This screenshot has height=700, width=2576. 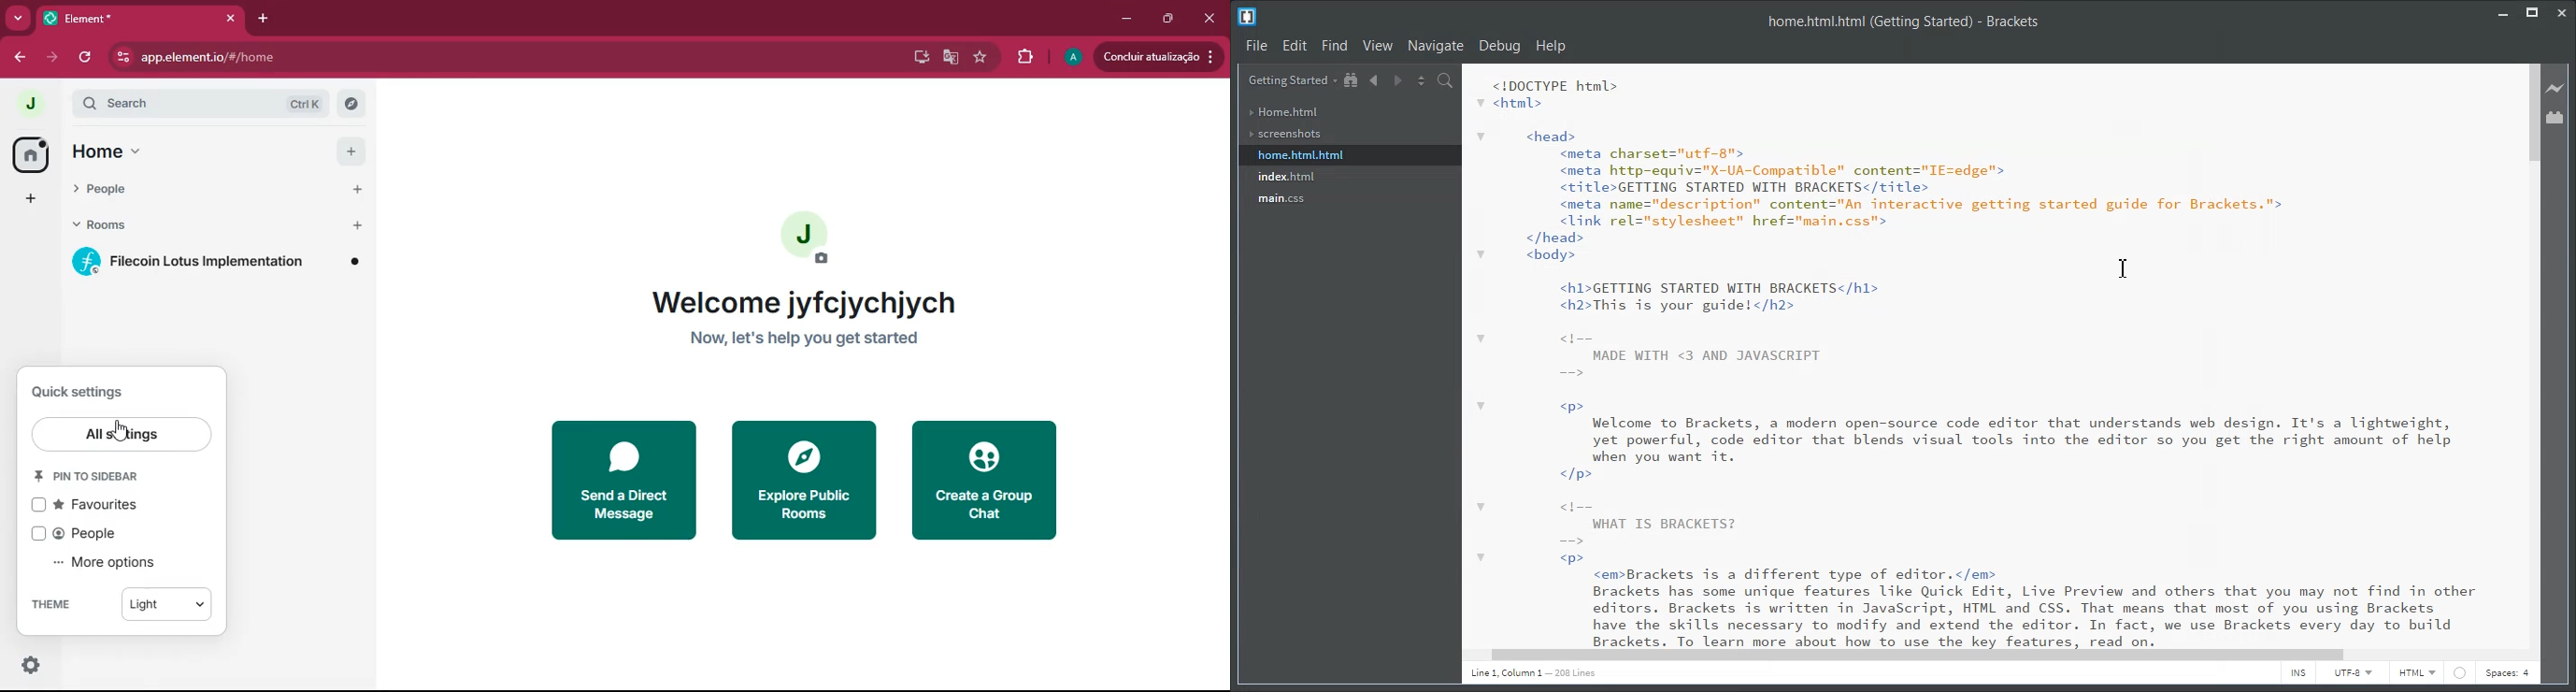 What do you see at coordinates (1123, 19) in the screenshot?
I see `minimize` at bounding box center [1123, 19].